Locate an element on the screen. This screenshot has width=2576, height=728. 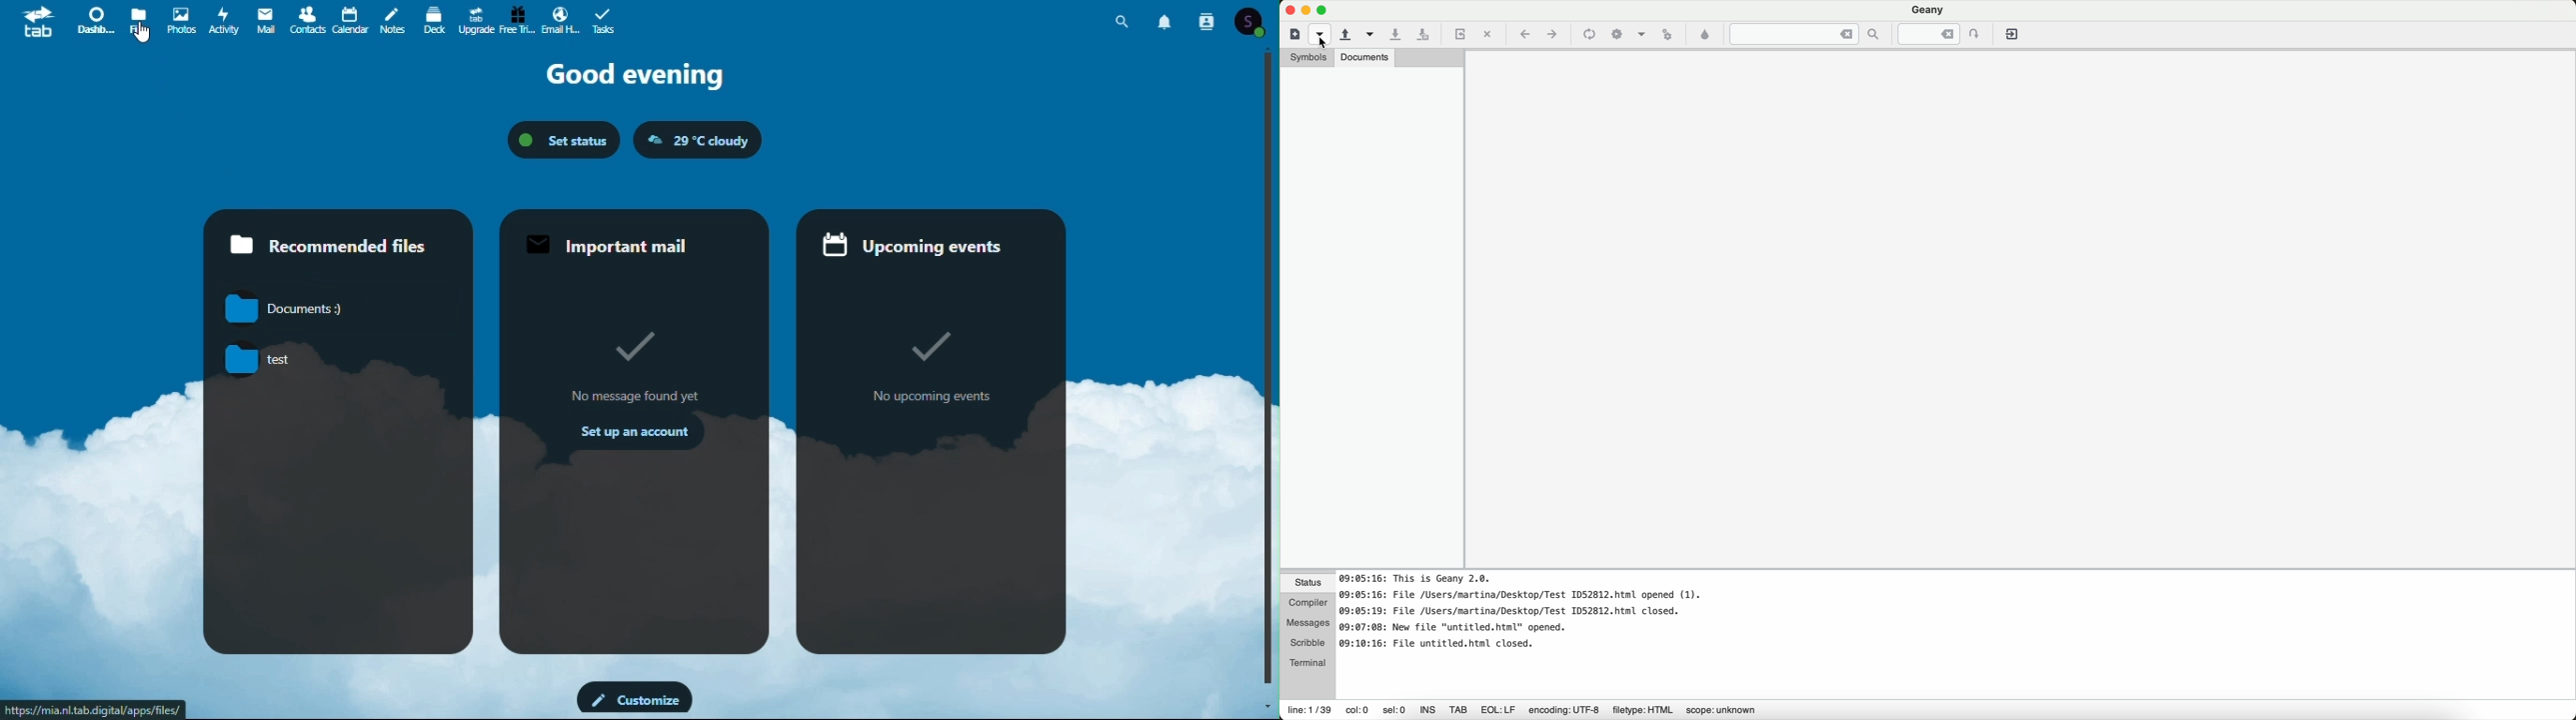
document information is located at coordinates (1955, 633).